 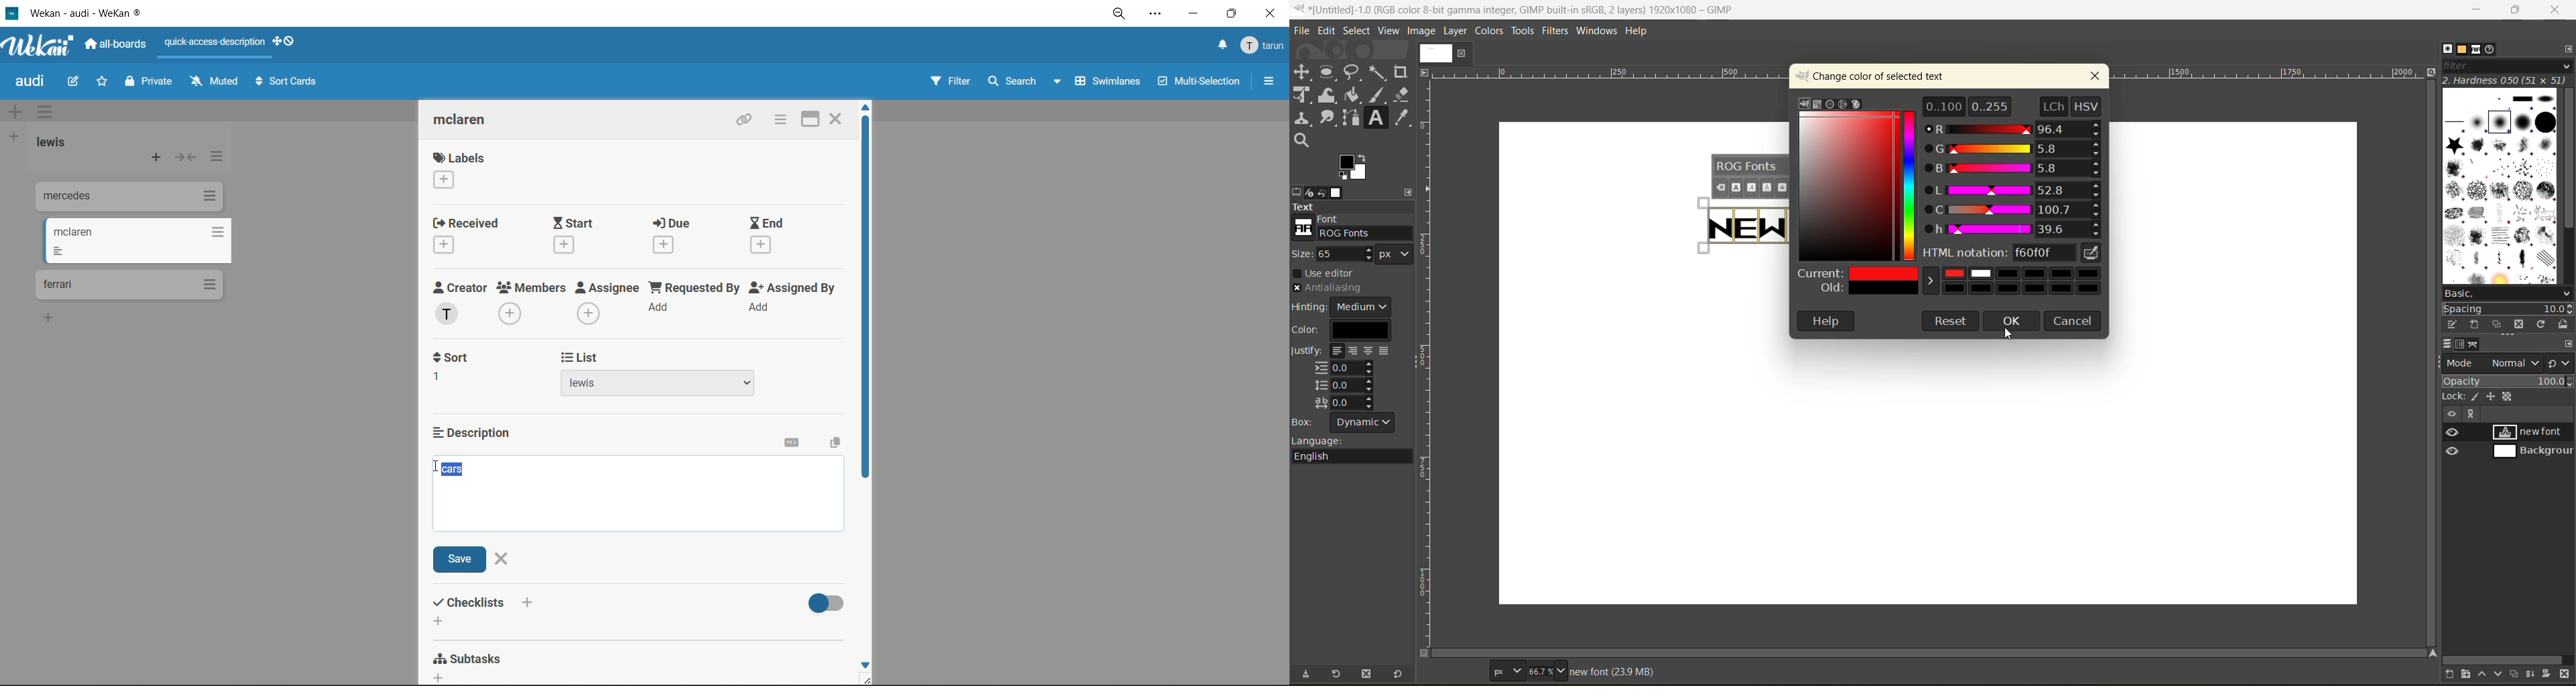 What do you see at coordinates (1352, 207) in the screenshot?
I see `text` at bounding box center [1352, 207].